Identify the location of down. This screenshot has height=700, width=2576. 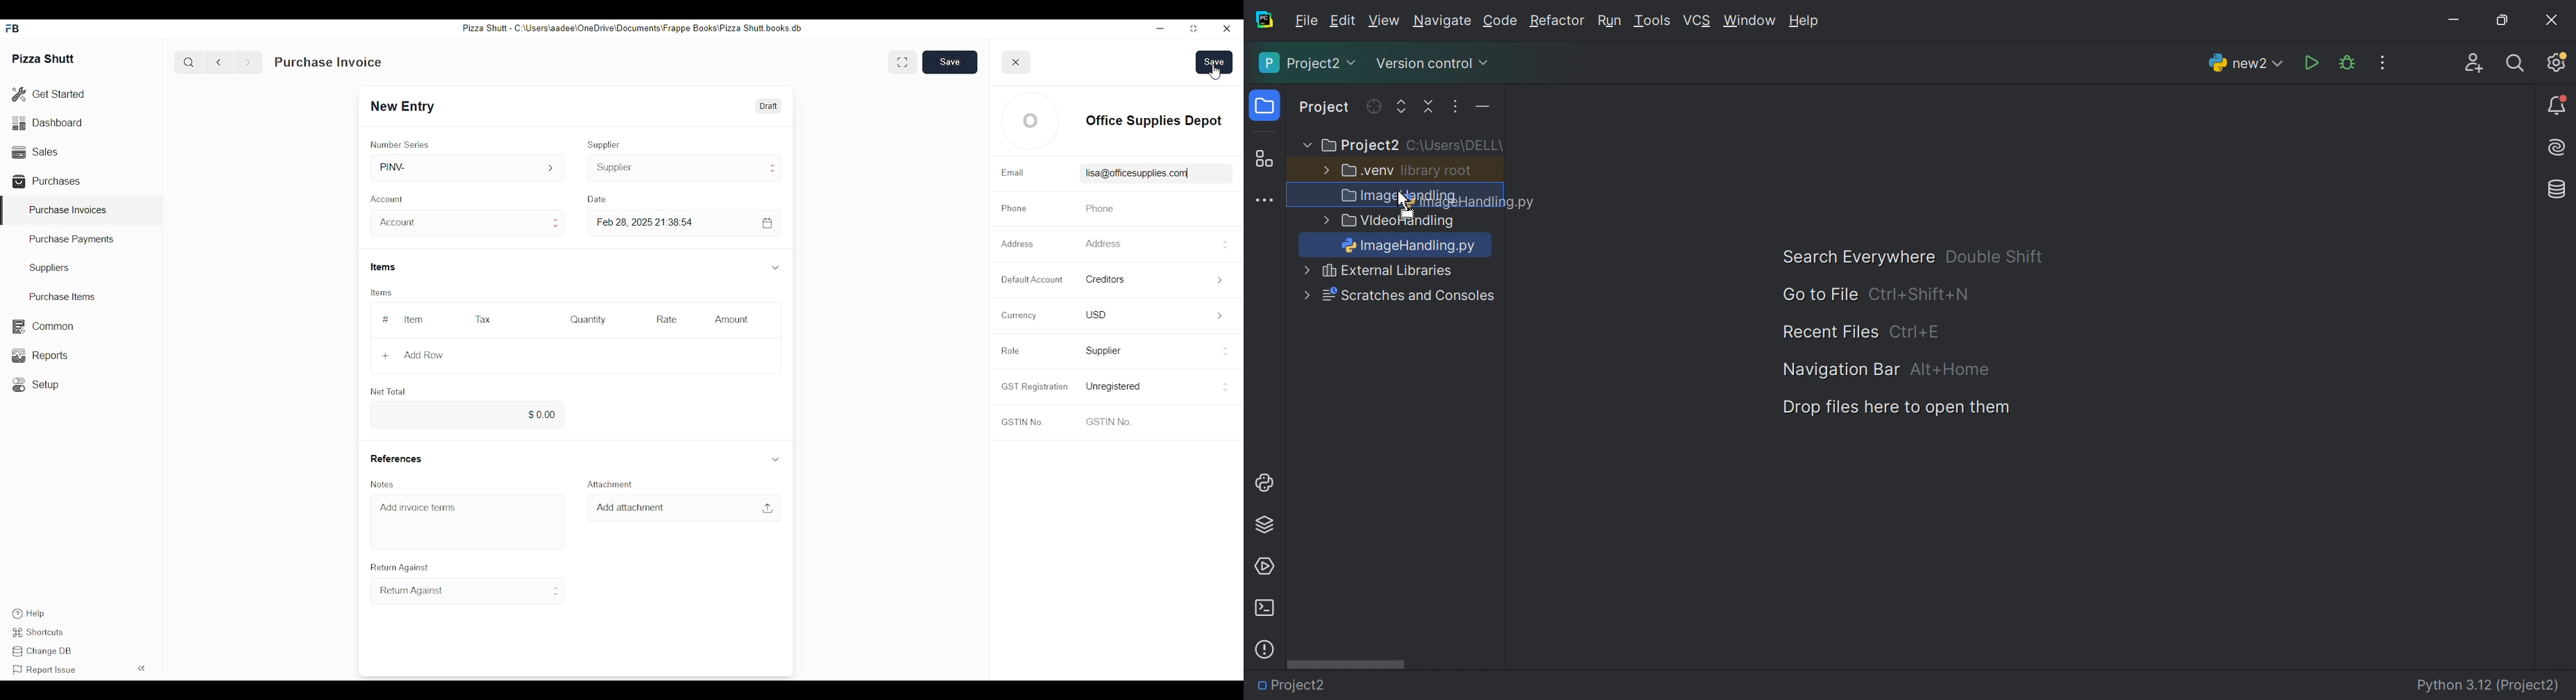
(775, 458).